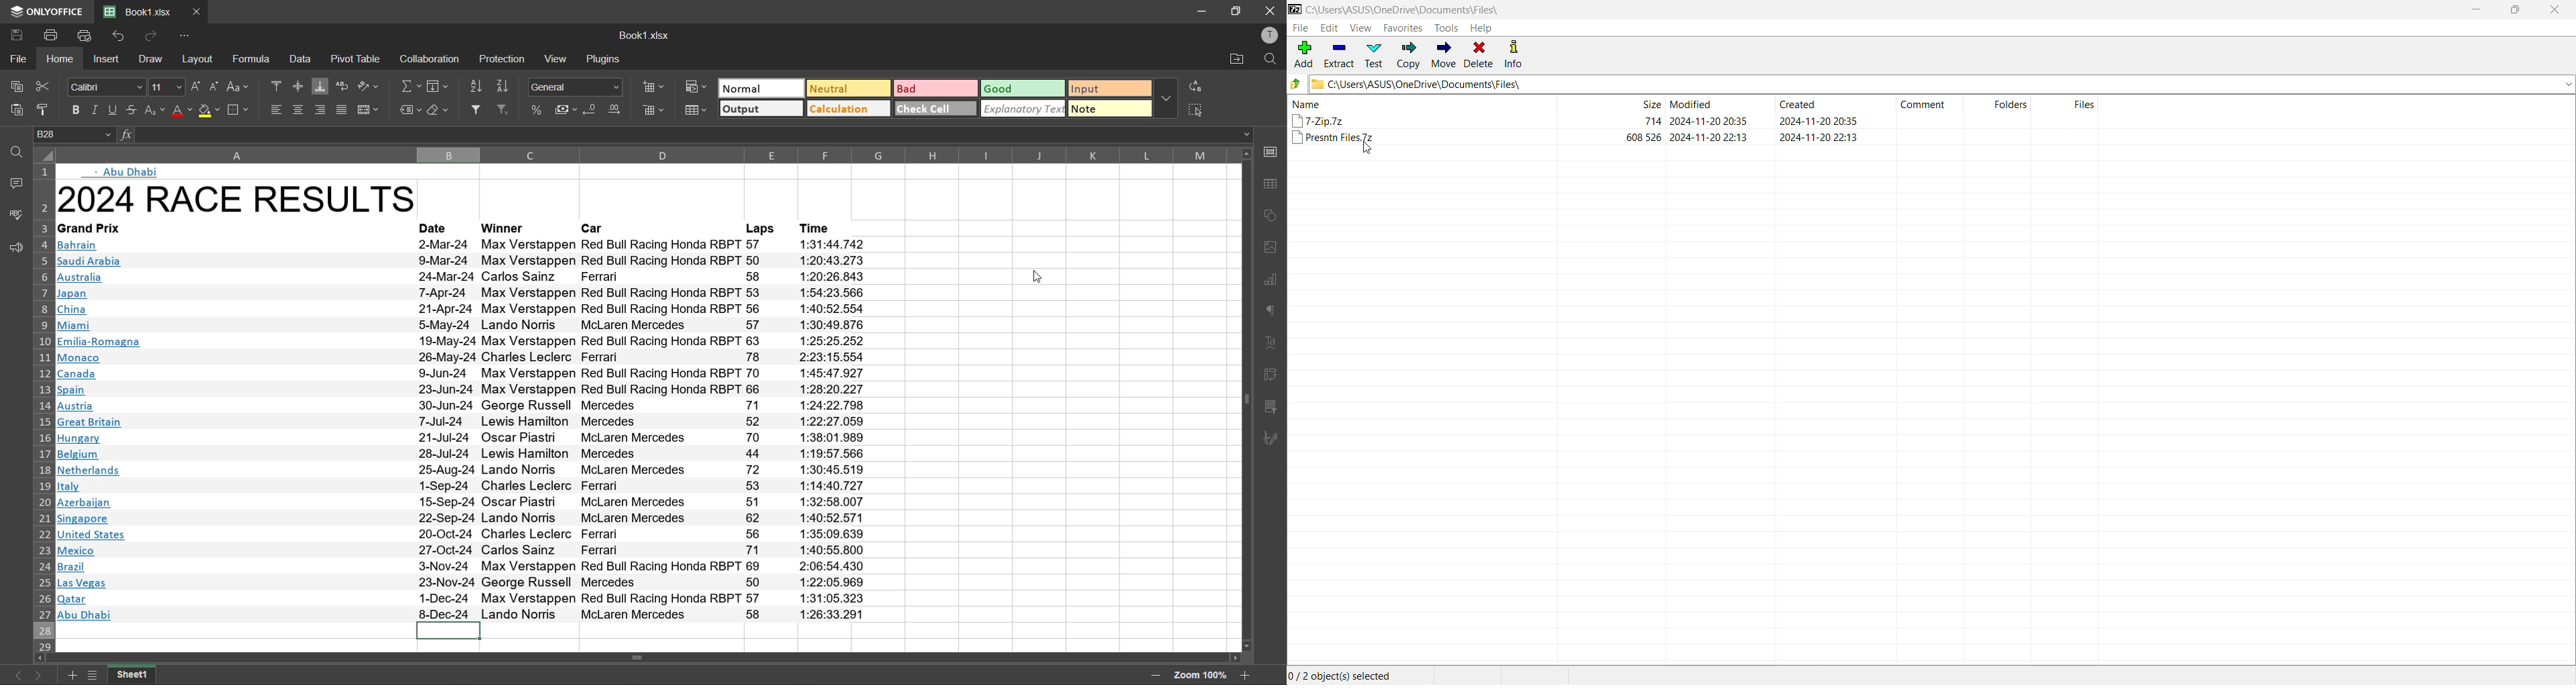 The width and height of the screenshot is (2576, 700). Describe the element at coordinates (1275, 376) in the screenshot. I see `pivot table` at that location.